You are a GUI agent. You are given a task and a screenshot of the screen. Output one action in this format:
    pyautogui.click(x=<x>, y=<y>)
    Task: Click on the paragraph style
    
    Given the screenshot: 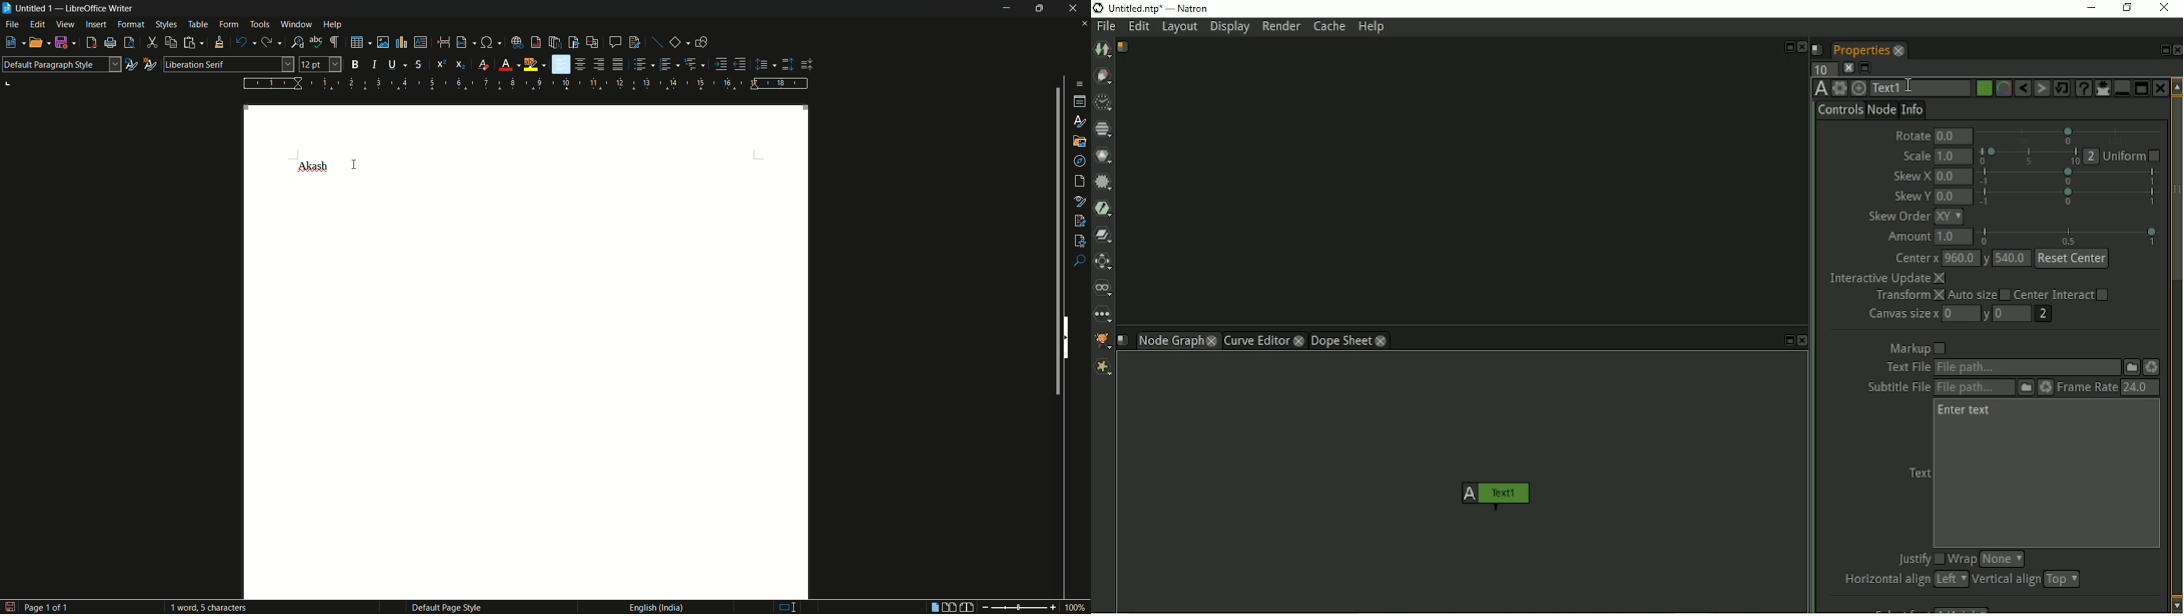 What is the action you would take?
    pyautogui.click(x=61, y=64)
    